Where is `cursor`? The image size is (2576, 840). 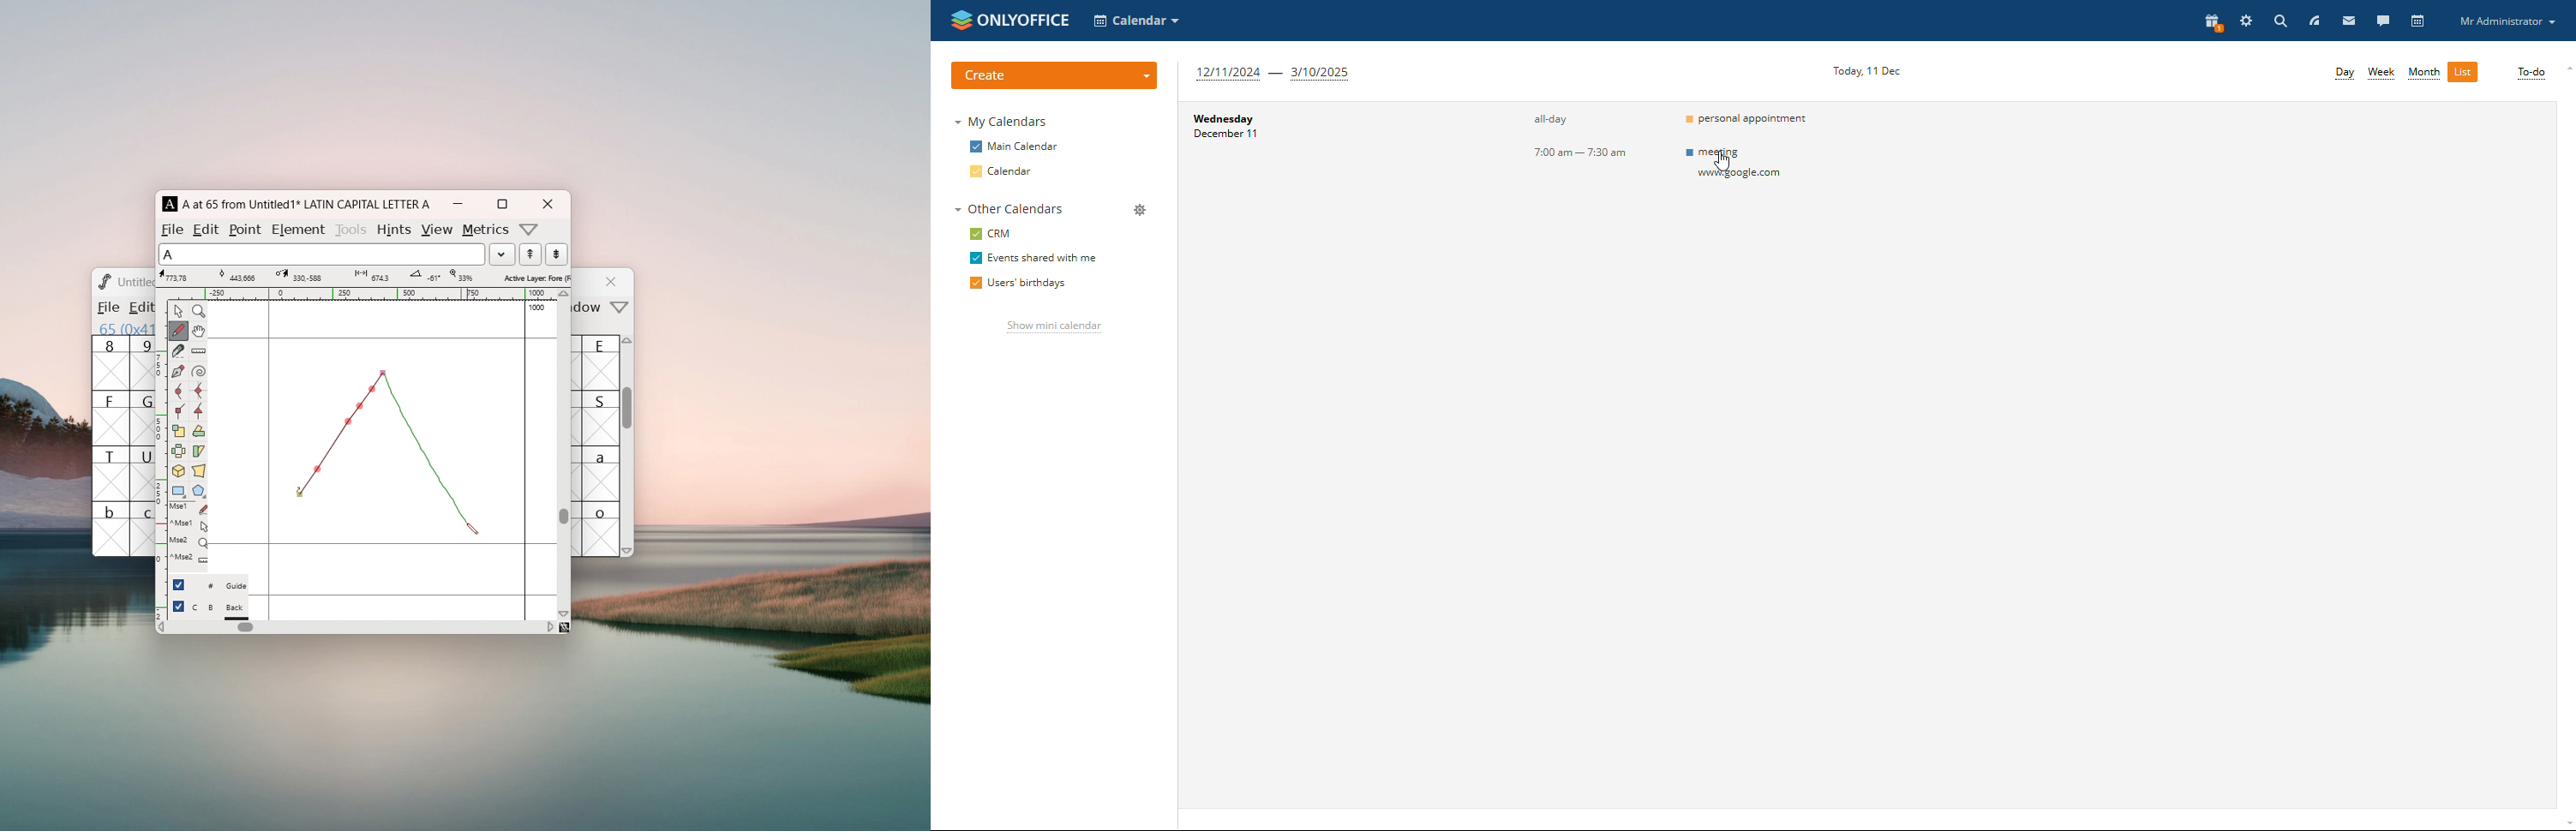
cursor is located at coordinates (1722, 161).